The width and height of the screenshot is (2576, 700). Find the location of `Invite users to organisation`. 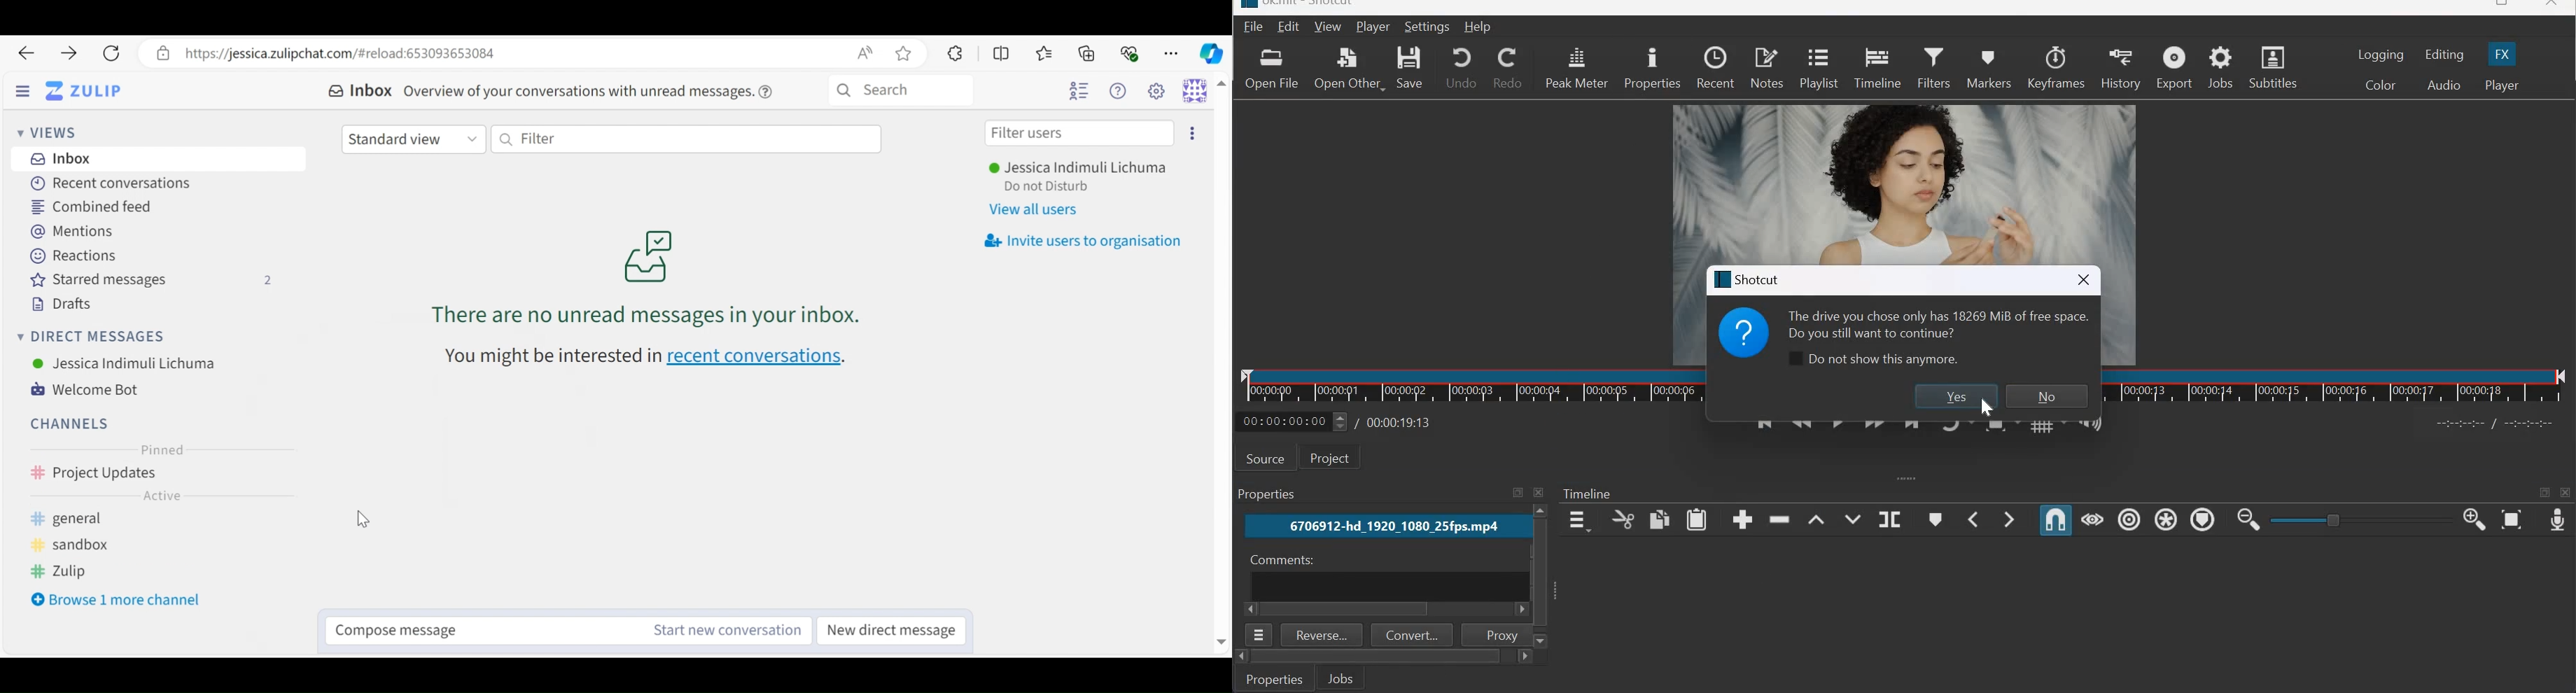

Invite users to organisation is located at coordinates (1192, 133).